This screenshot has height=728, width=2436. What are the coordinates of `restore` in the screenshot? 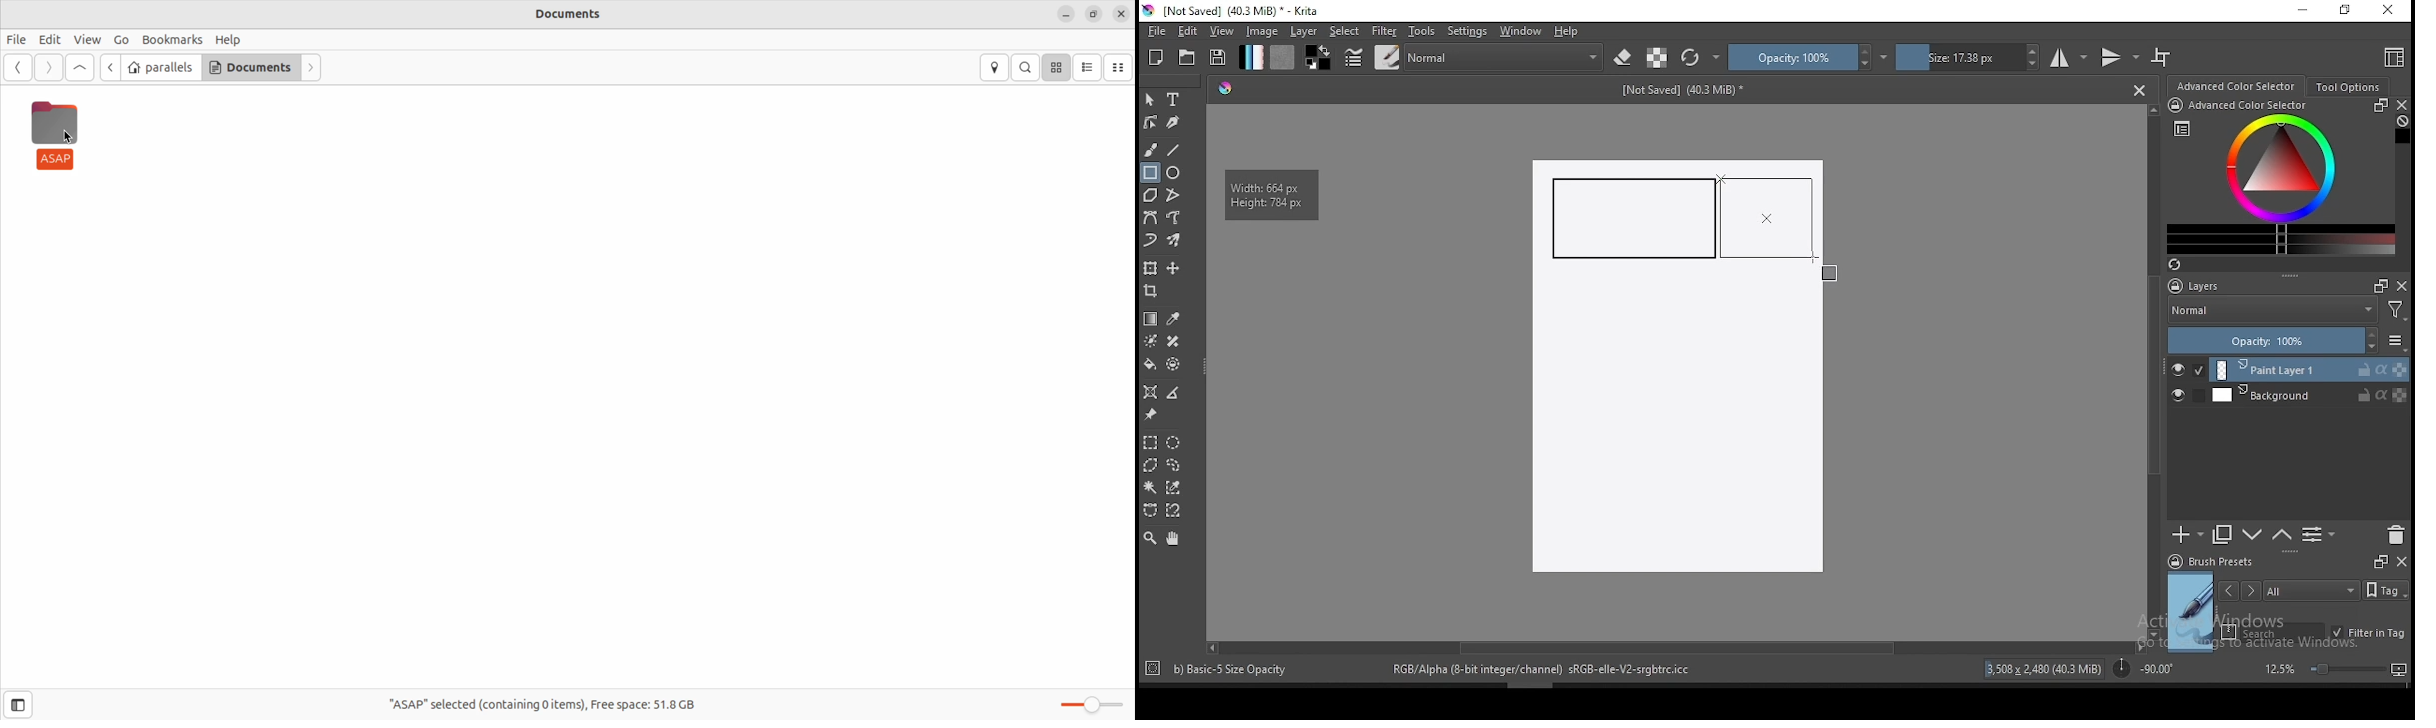 It's located at (2349, 11).